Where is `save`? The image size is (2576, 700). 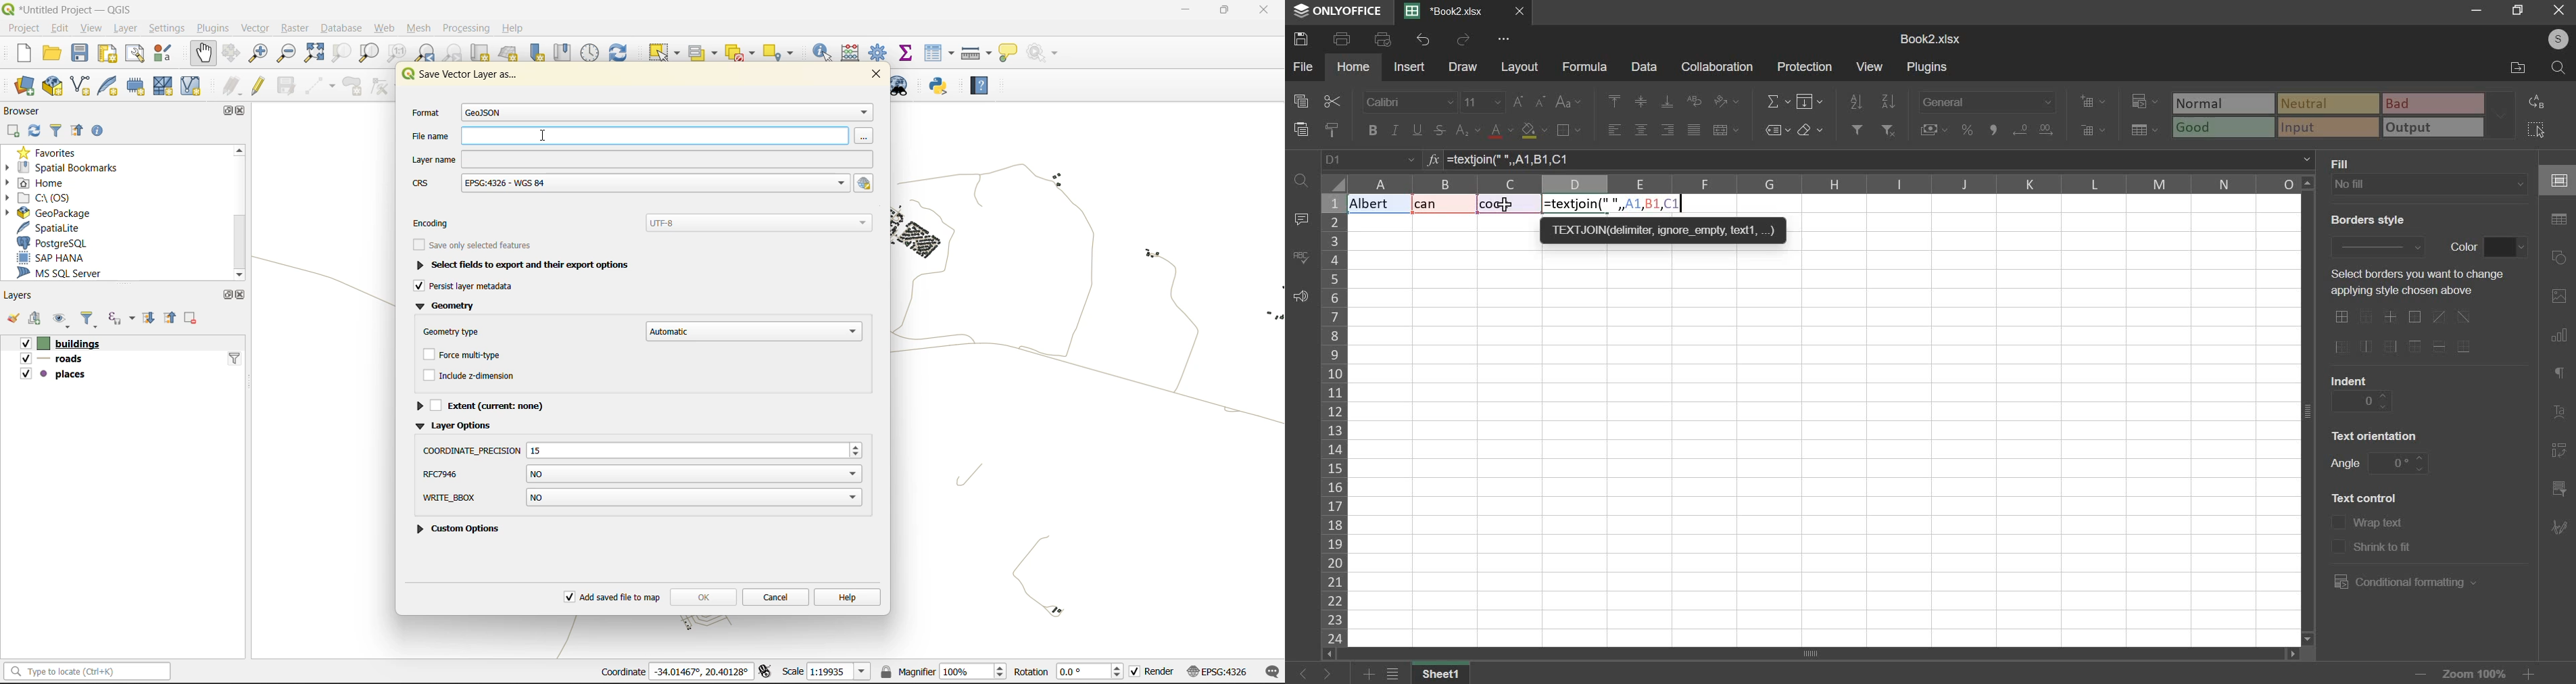
save is located at coordinates (1304, 39).